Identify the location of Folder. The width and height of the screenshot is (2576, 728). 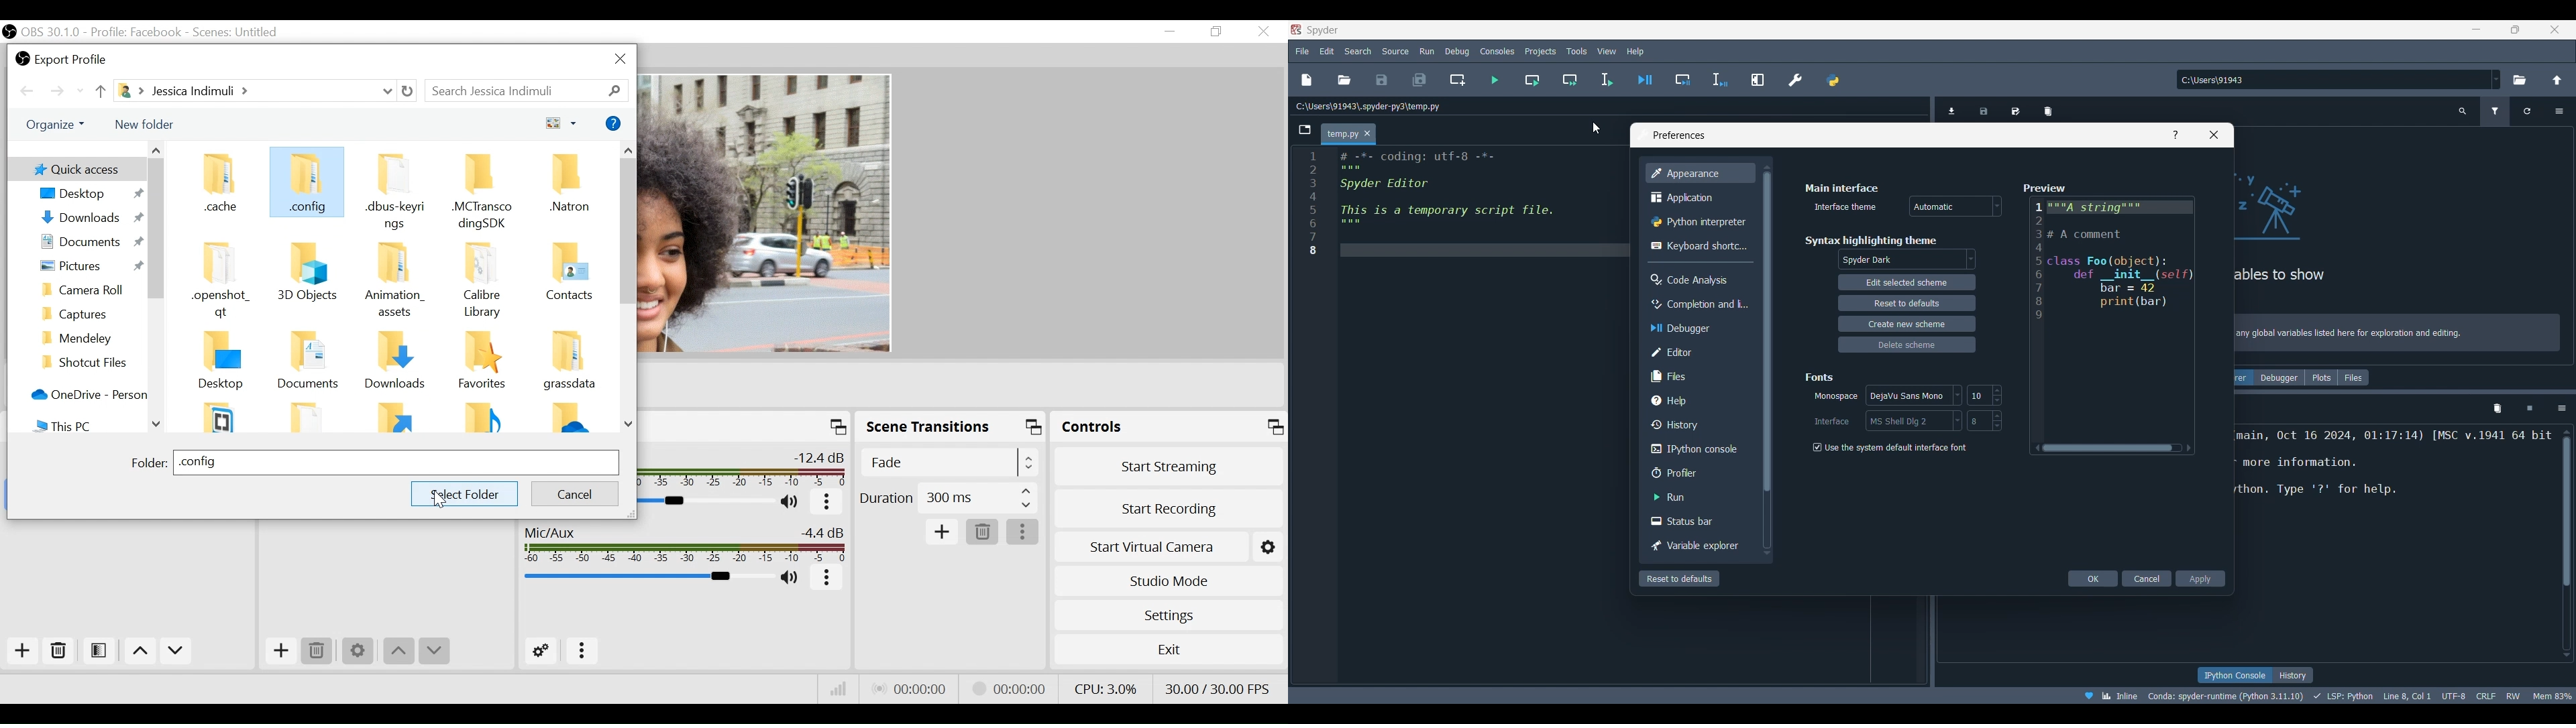
(226, 416).